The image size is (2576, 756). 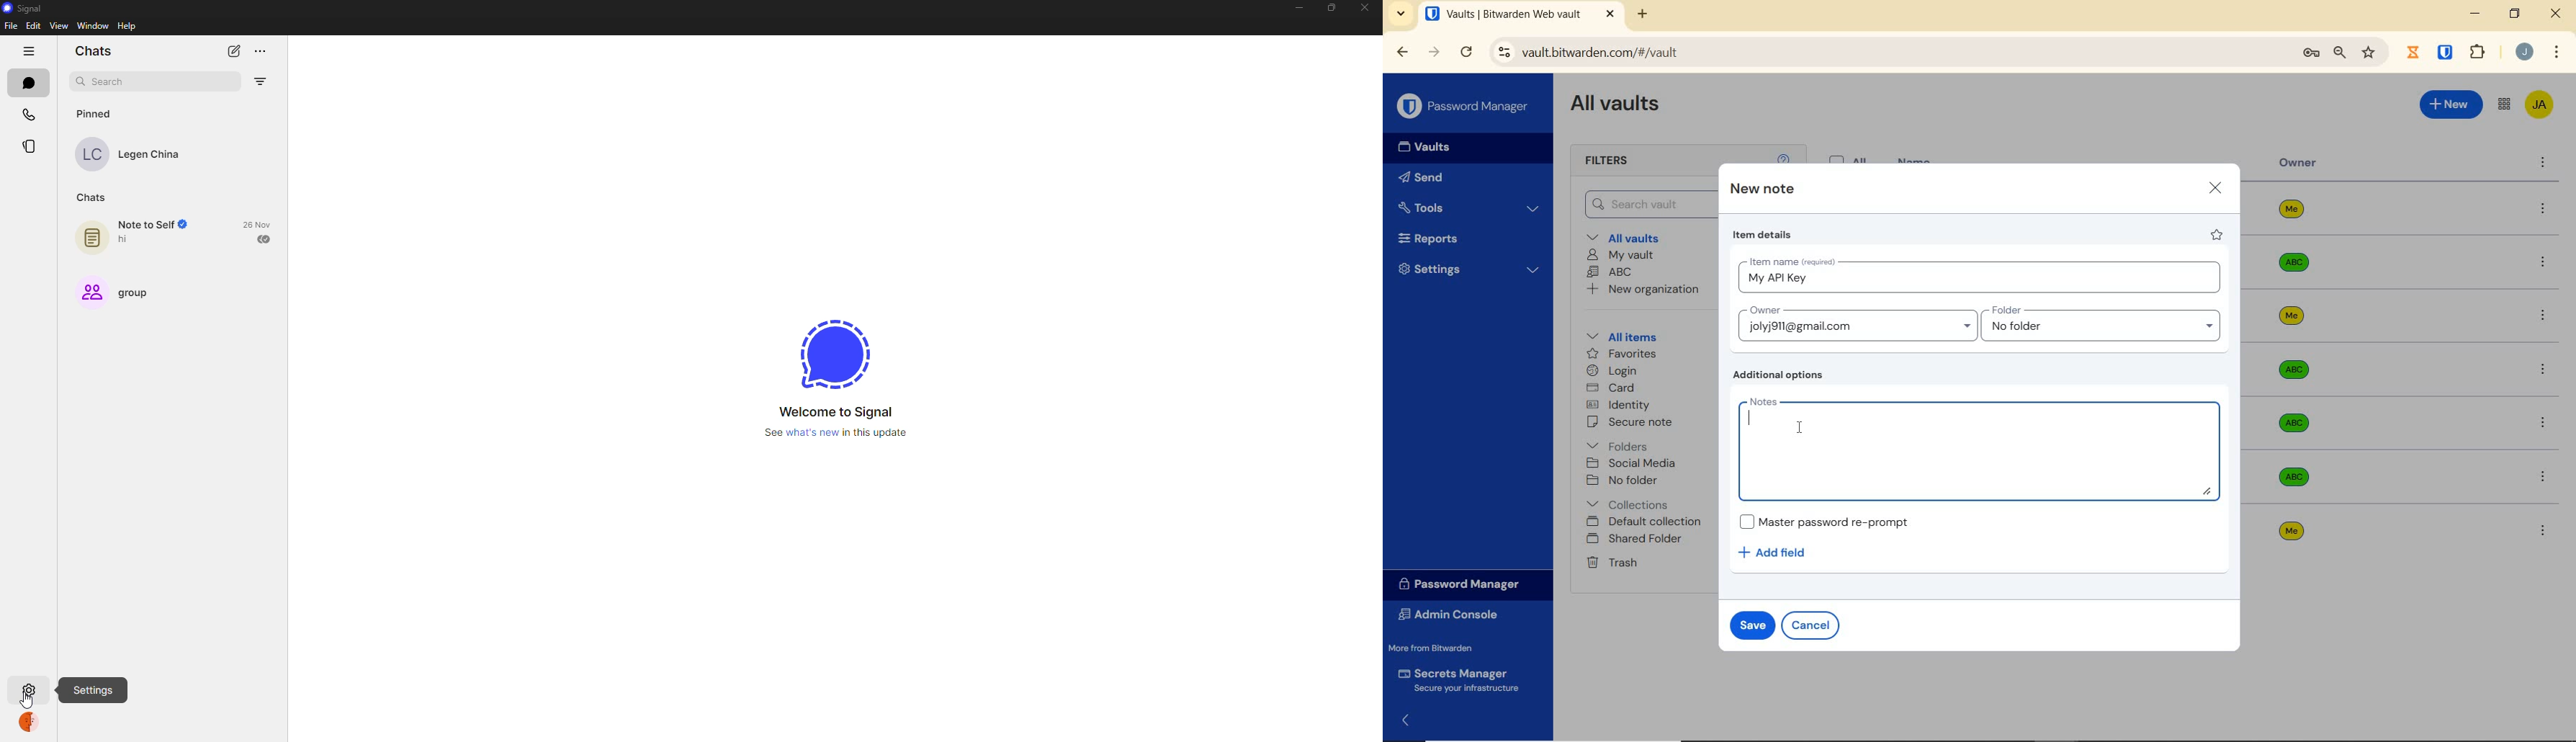 I want to click on Admin Console, so click(x=1453, y=615).